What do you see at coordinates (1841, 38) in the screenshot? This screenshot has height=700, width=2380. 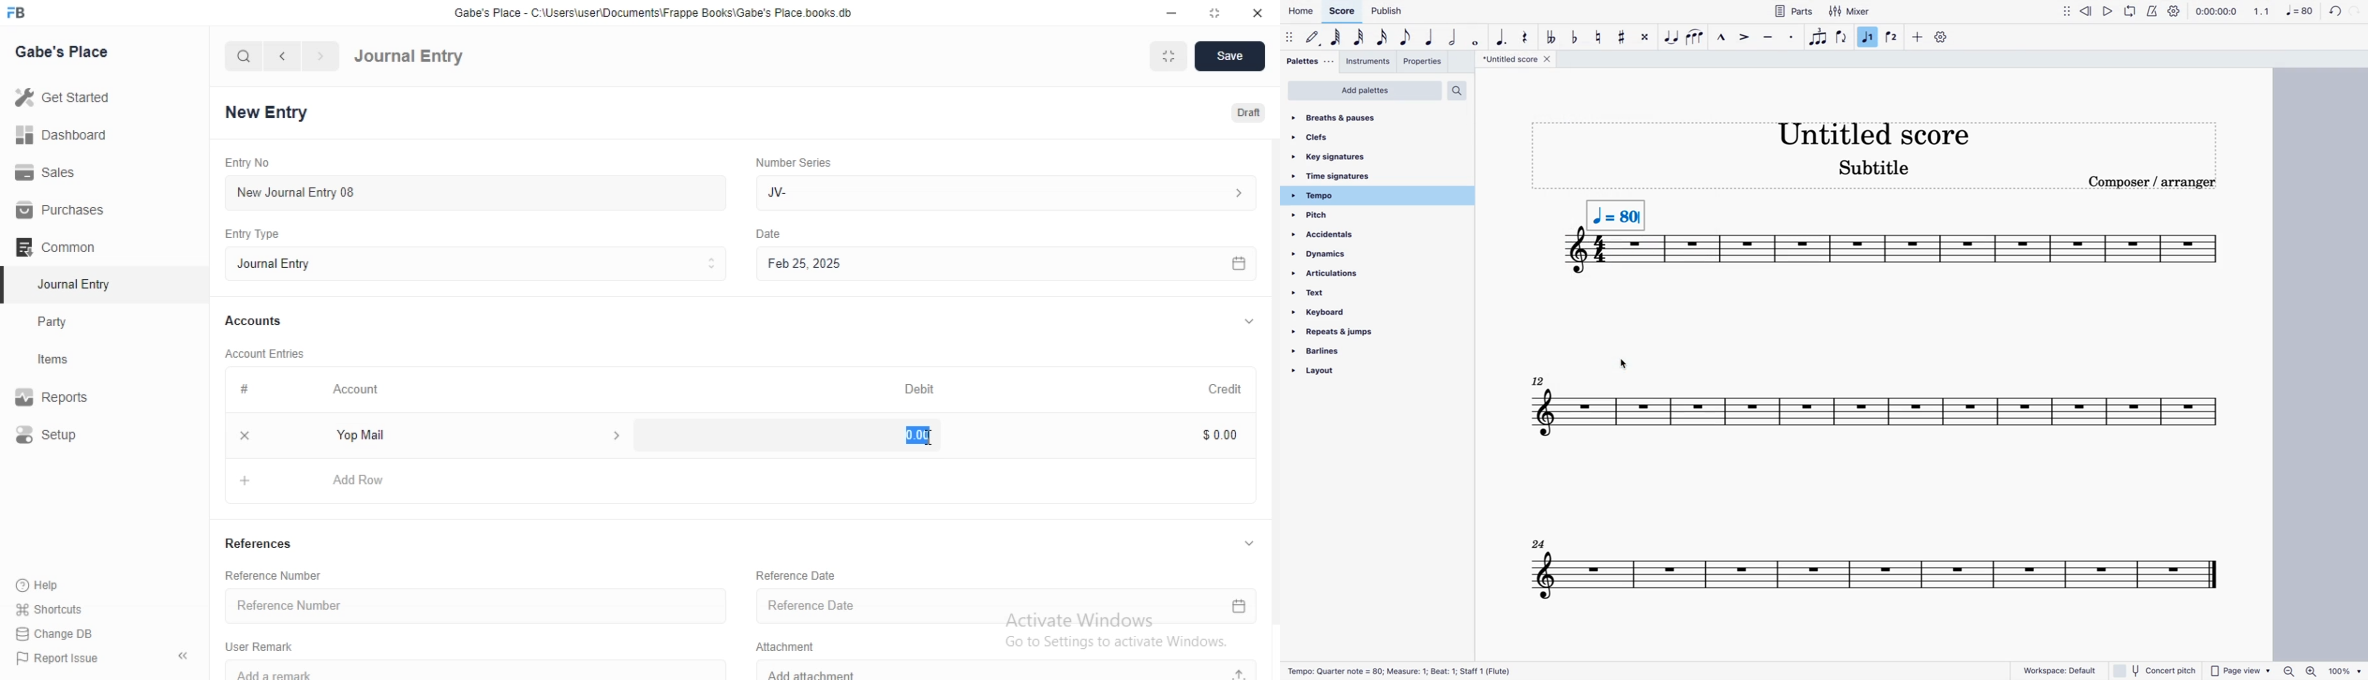 I see `flip direction` at bounding box center [1841, 38].